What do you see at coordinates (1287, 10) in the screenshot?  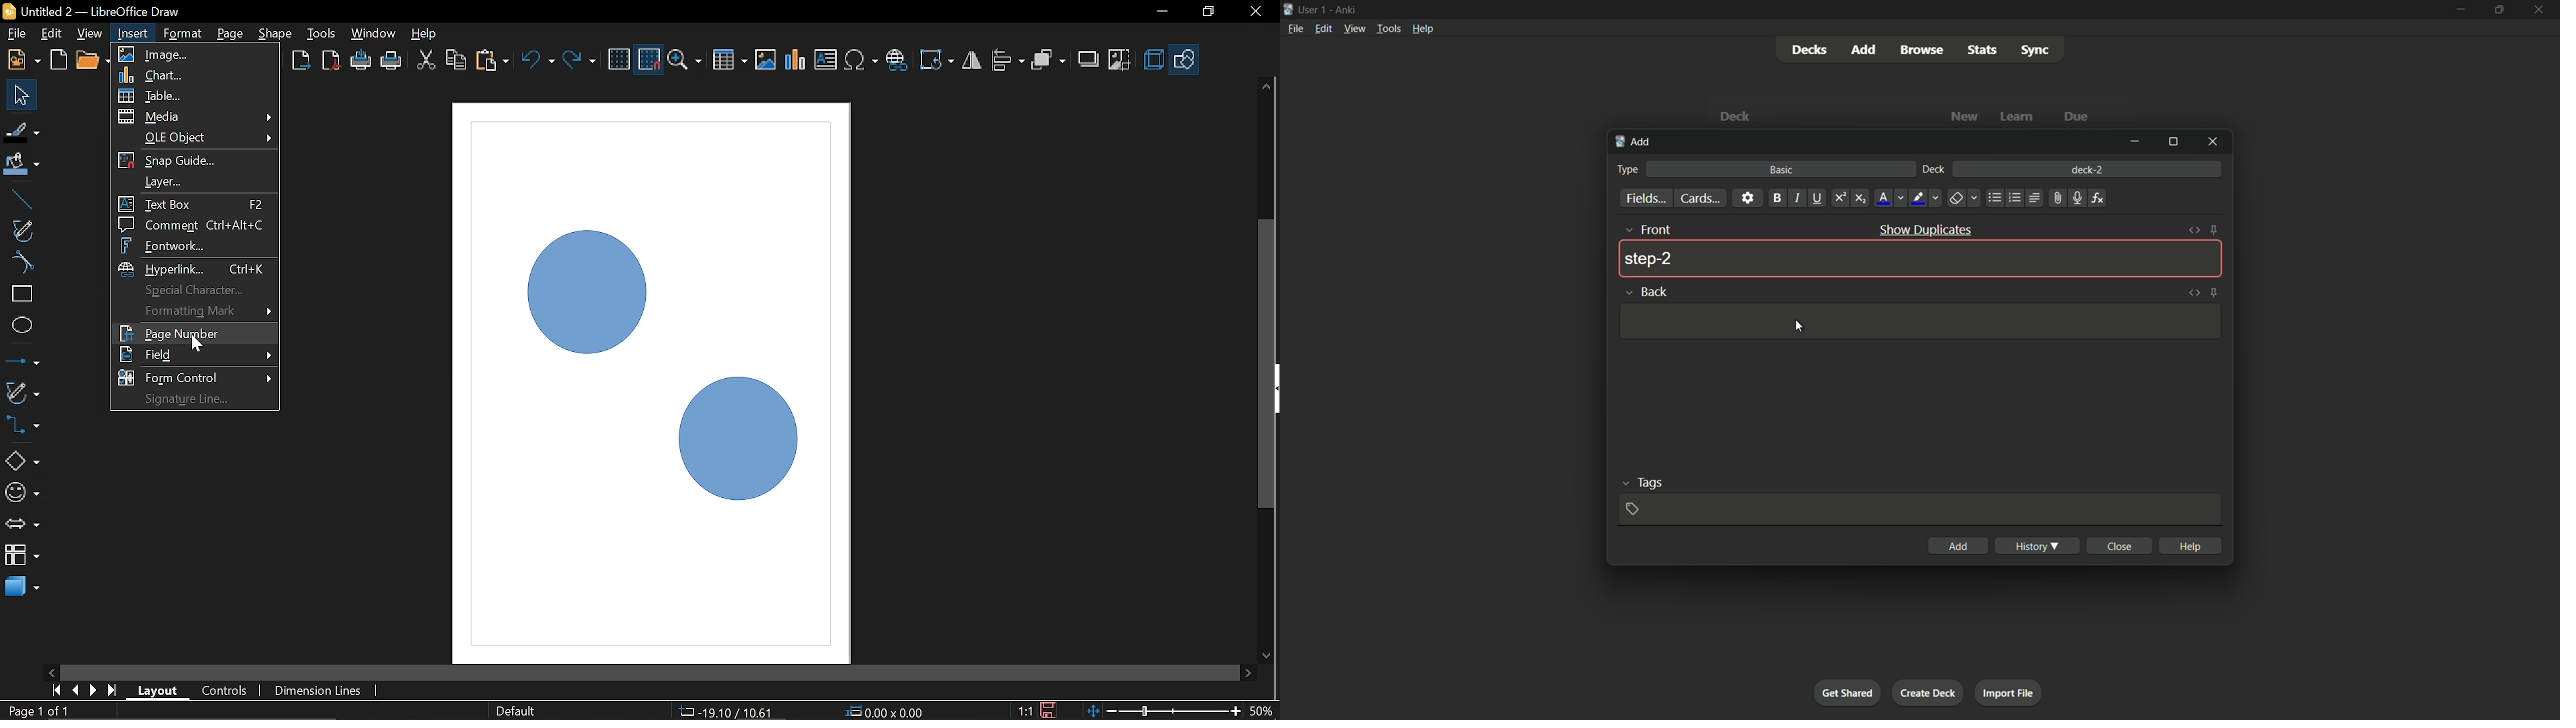 I see `app icon` at bounding box center [1287, 10].